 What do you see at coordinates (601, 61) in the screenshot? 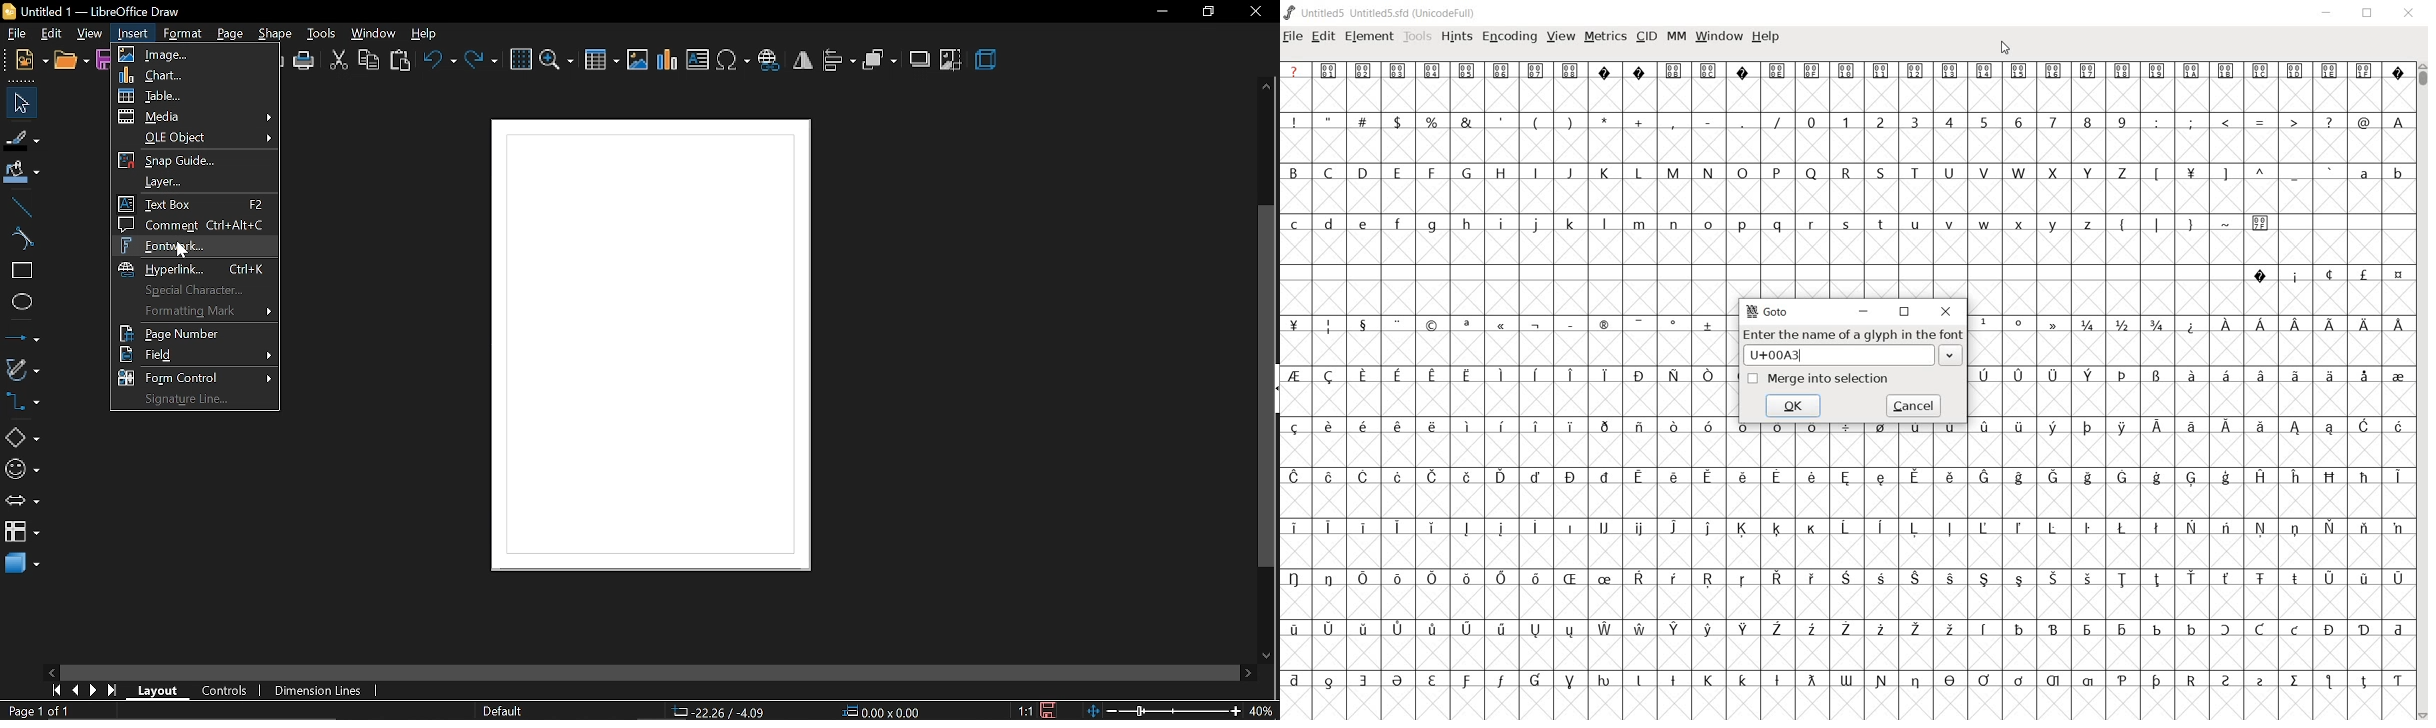
I see `insert table` at bounding box center [601, 61].